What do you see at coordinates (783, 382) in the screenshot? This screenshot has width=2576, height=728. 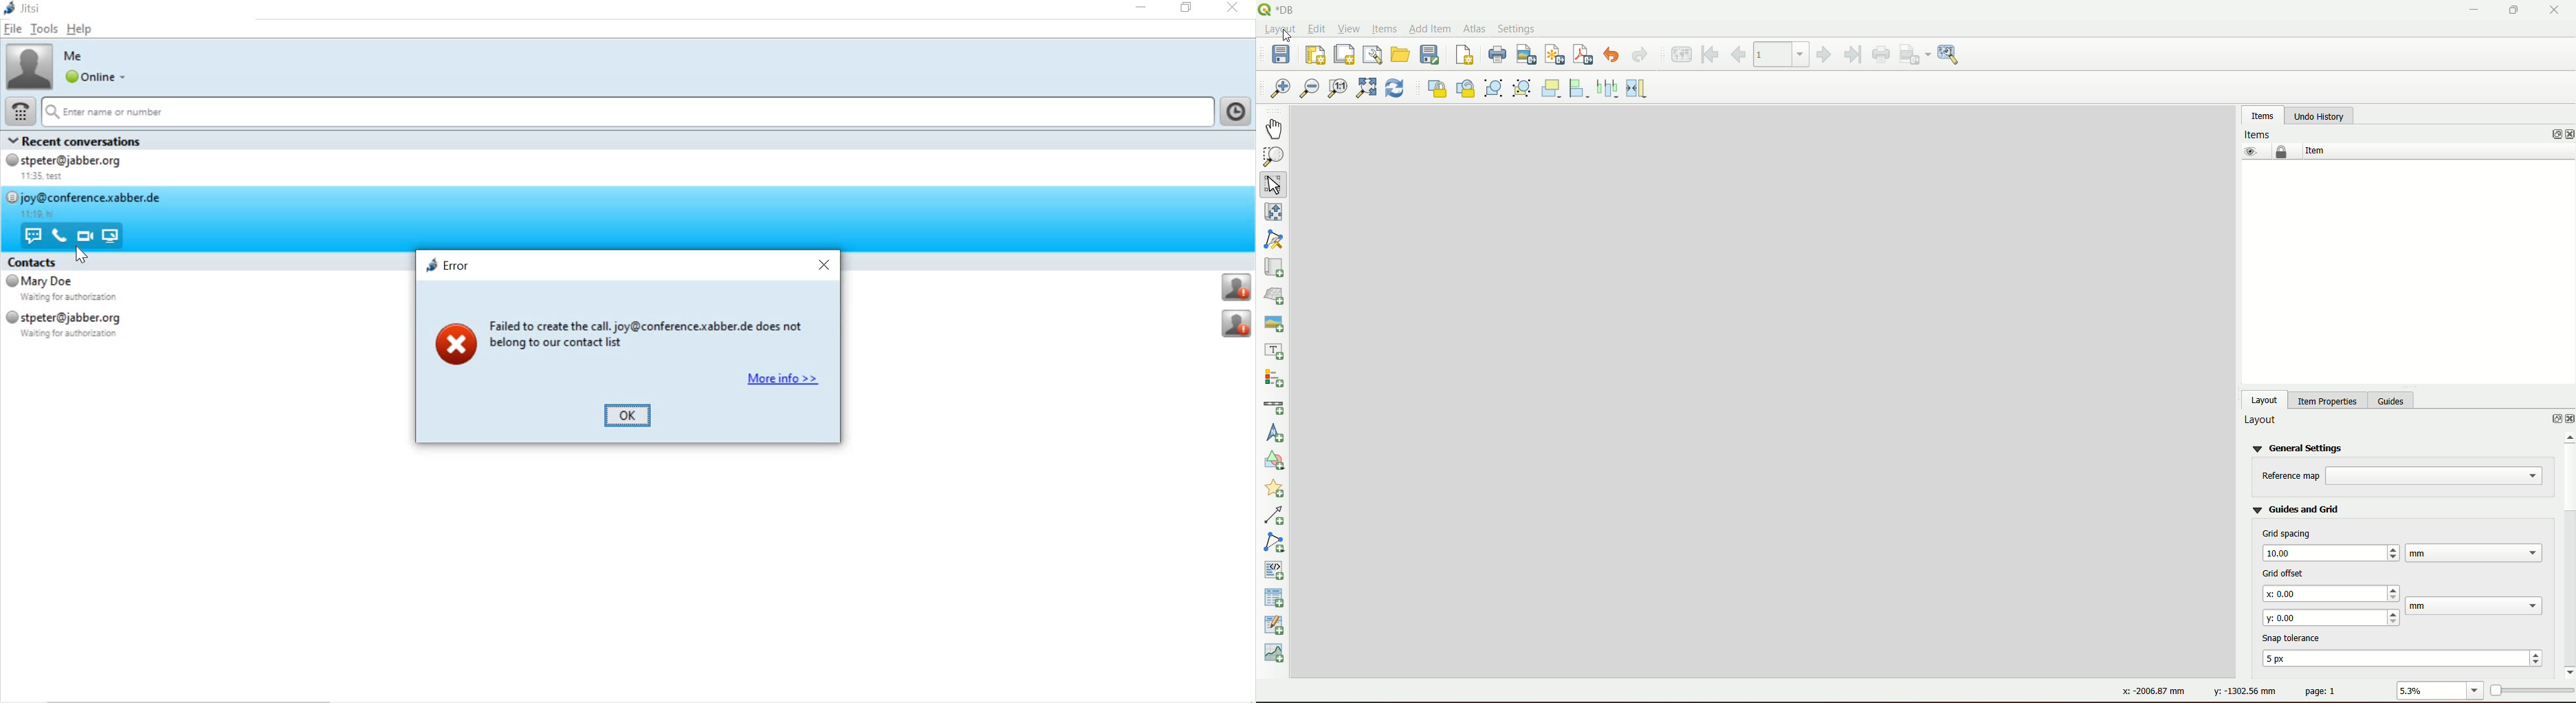 I see `more Info` at bounding box center [783, 382].